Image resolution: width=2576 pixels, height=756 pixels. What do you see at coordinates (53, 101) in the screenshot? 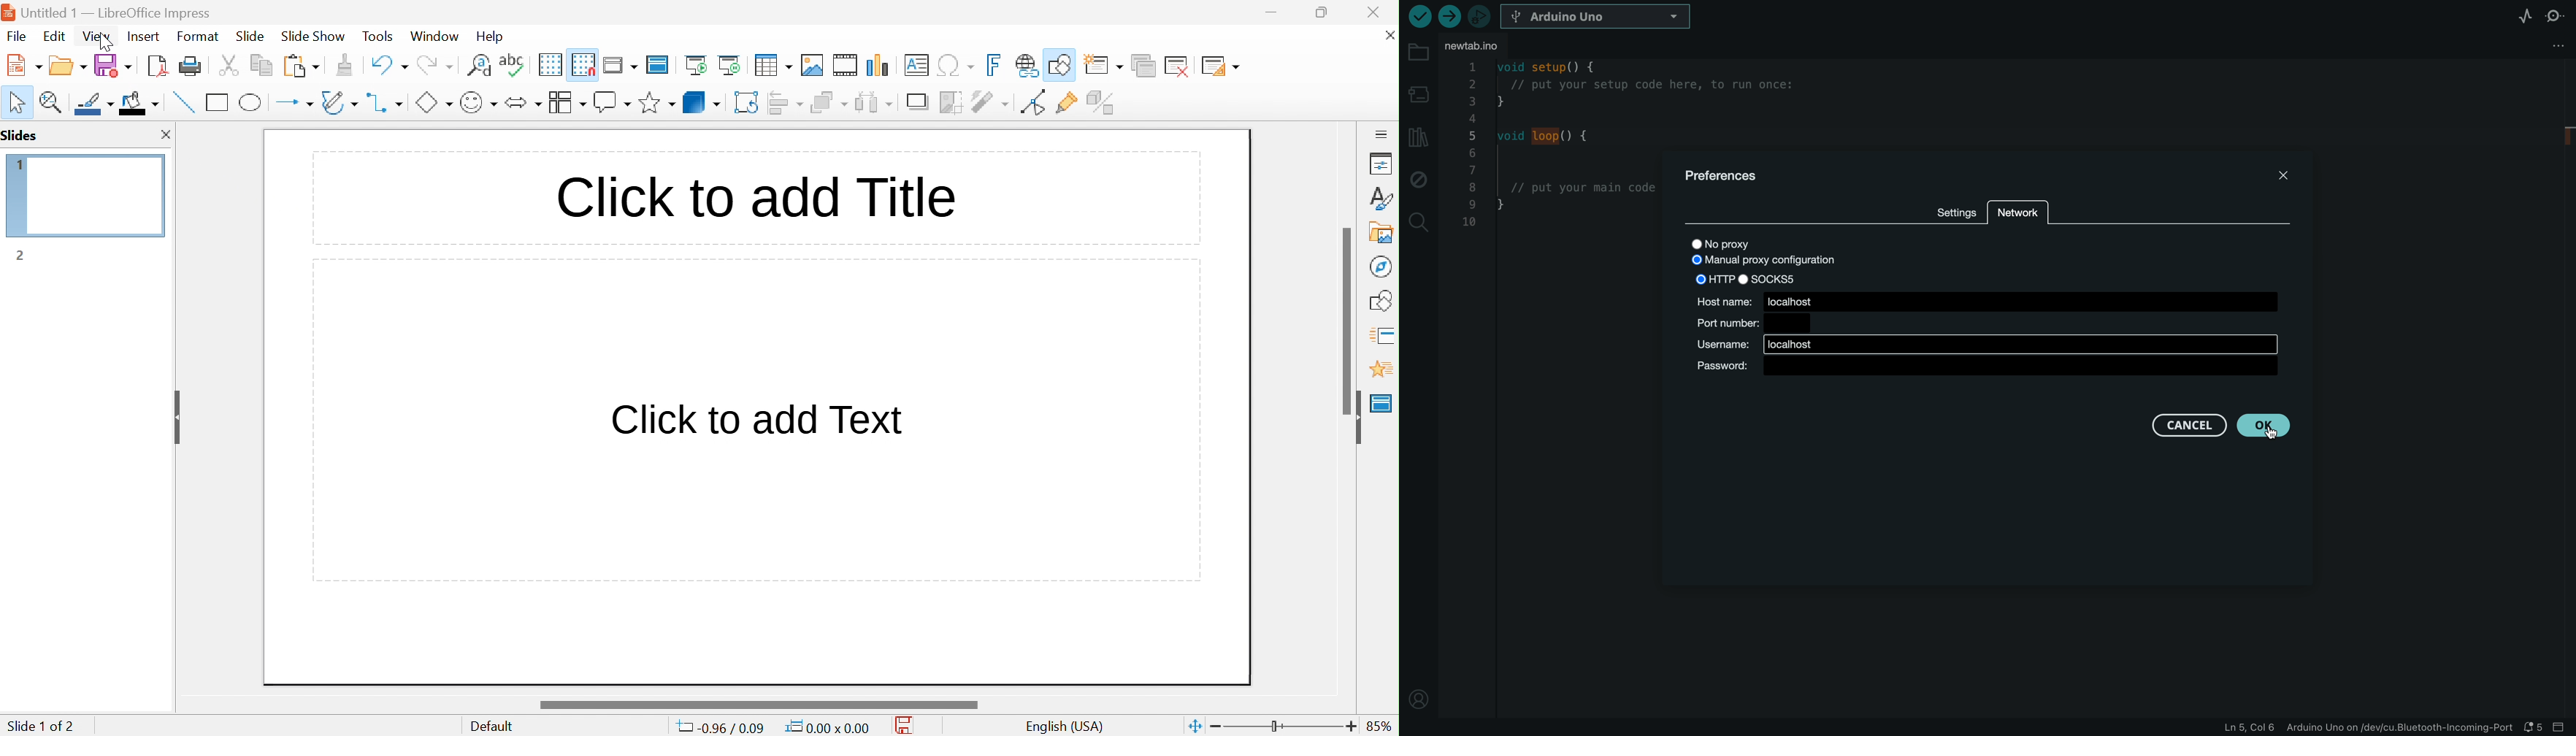
I see `zoom & pan` at bounding box center [53, 101].